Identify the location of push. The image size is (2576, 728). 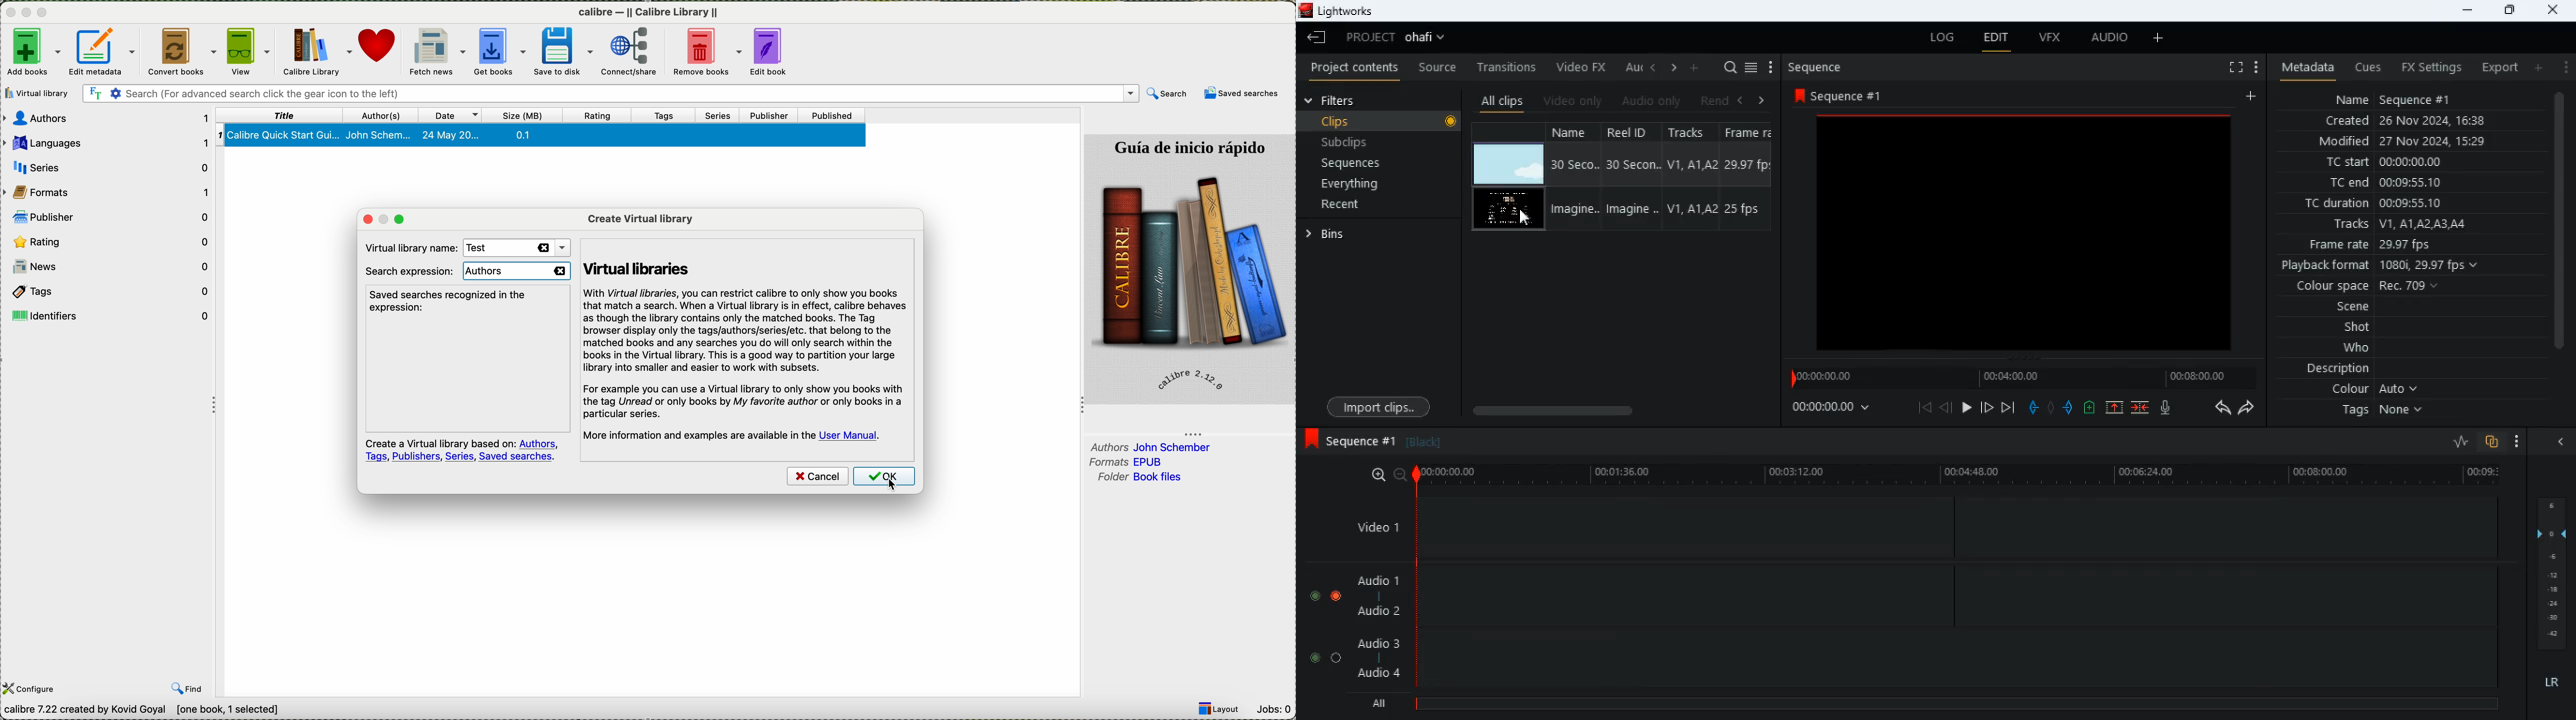
(2071, 409).